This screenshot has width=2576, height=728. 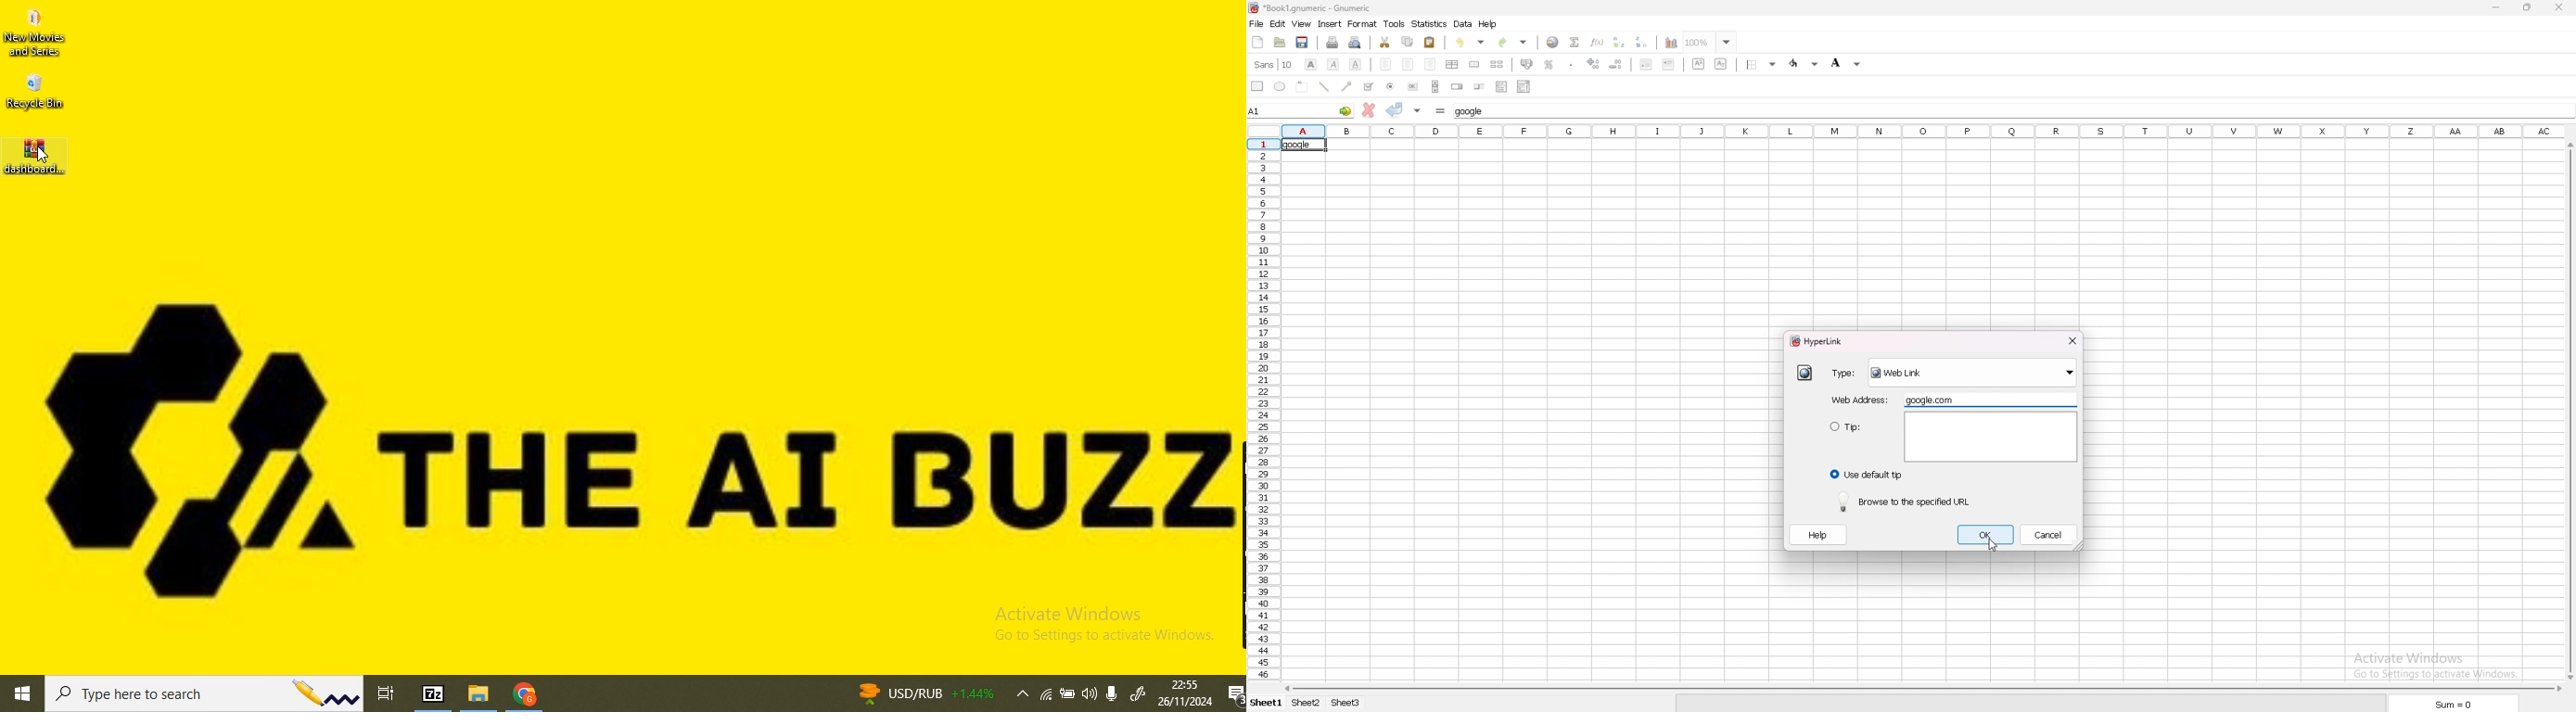 I want to click on selected cell, so click(x=1300, y=109).